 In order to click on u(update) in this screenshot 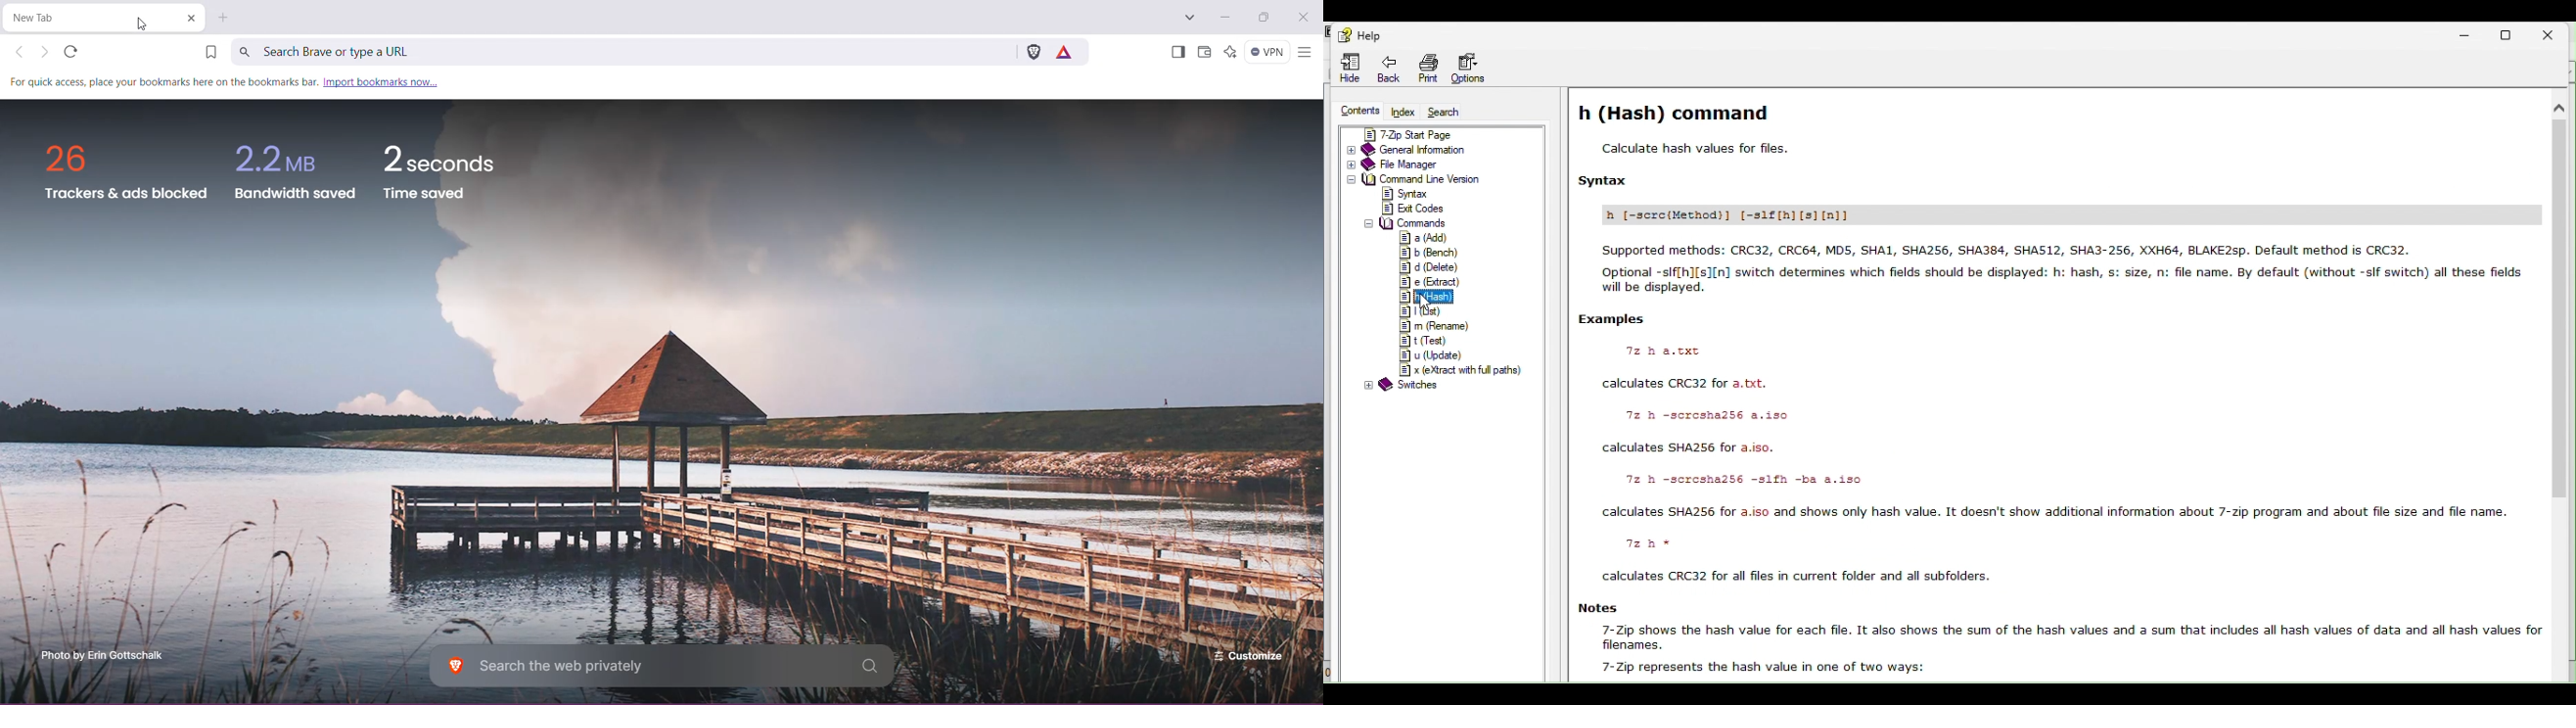, I will do `click(1430, 356)`.